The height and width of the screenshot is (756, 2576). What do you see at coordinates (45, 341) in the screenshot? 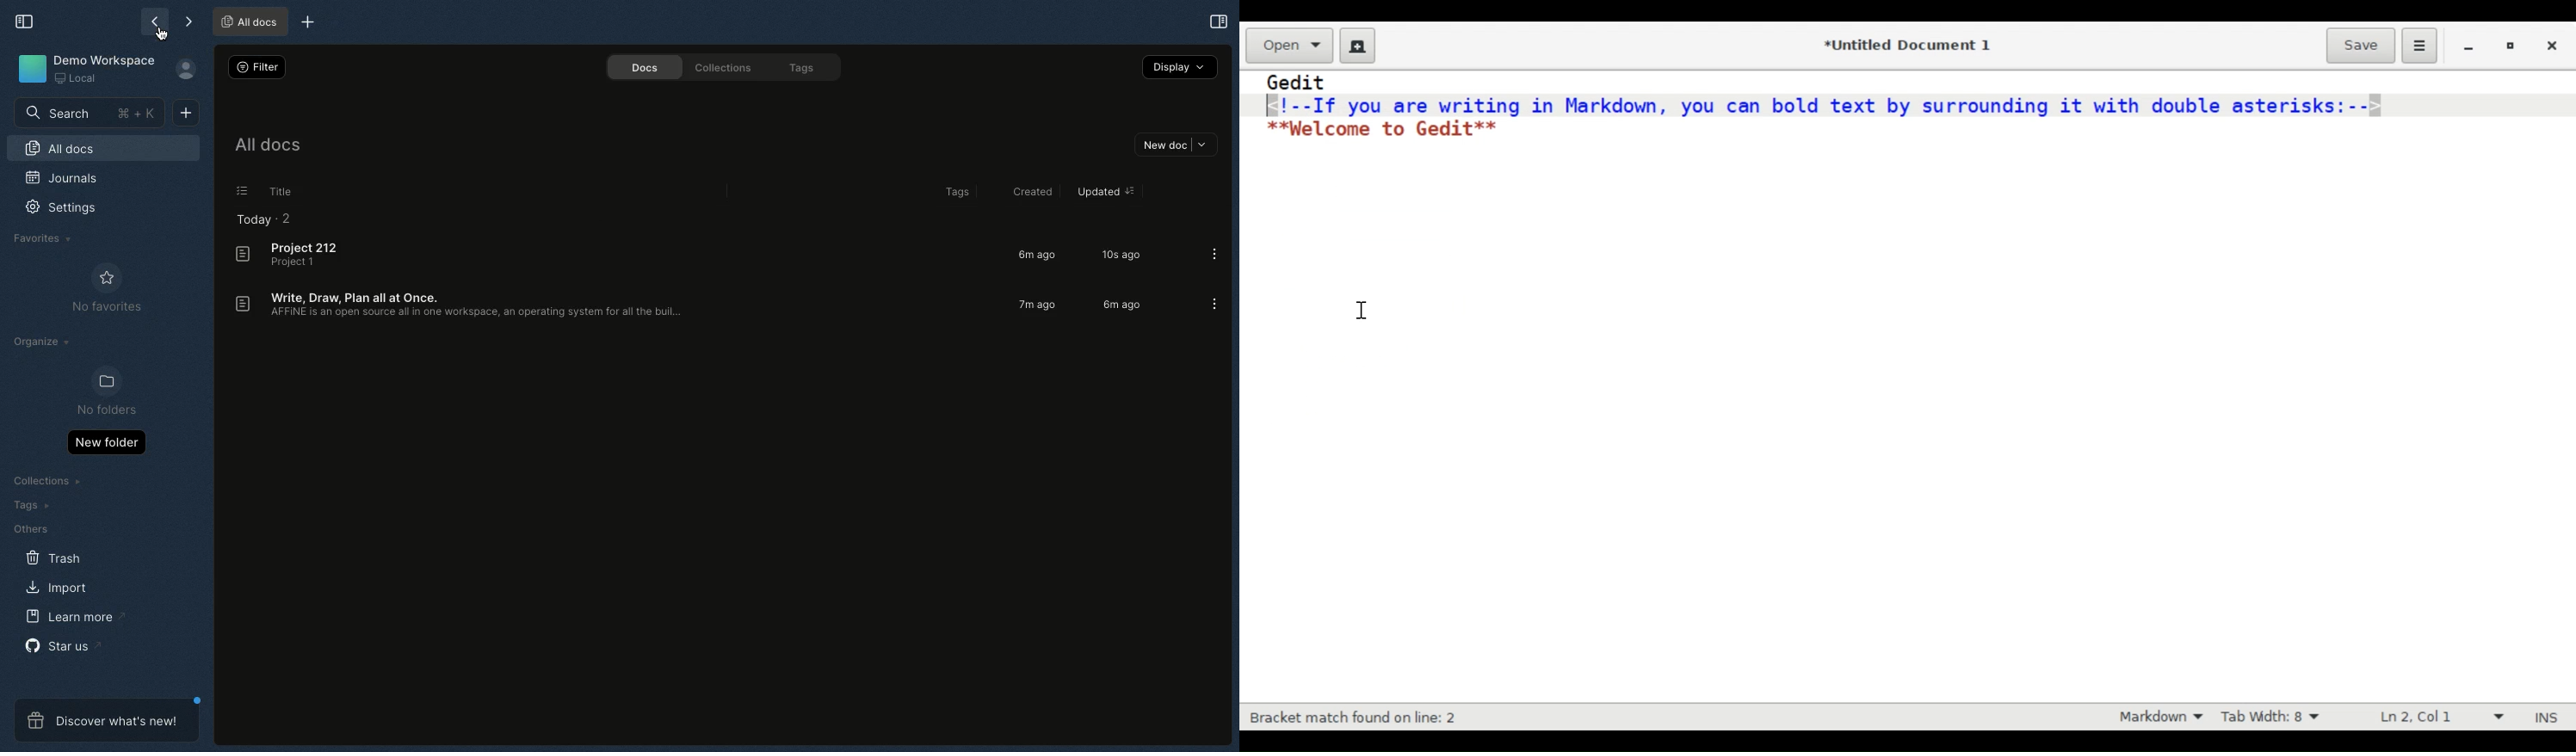
I see `Organize` at bounding box center [45, 341].